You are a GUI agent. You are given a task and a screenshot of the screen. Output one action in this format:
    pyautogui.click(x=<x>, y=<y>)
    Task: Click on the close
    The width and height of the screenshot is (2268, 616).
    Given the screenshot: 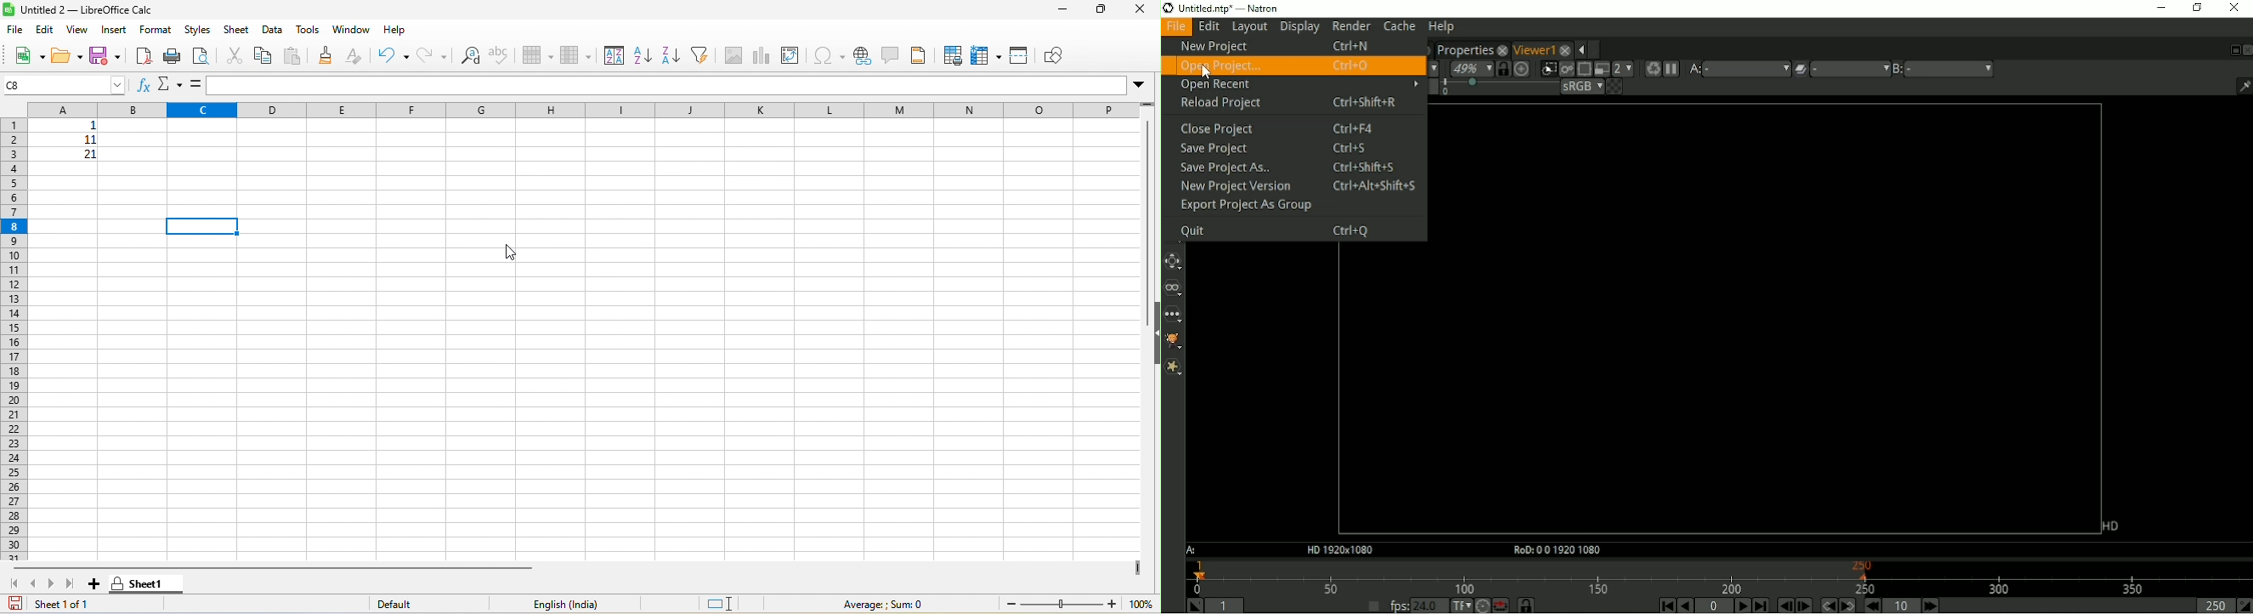 What is the action you would take?
    pyautogui.click(x=1144, y=9)
    